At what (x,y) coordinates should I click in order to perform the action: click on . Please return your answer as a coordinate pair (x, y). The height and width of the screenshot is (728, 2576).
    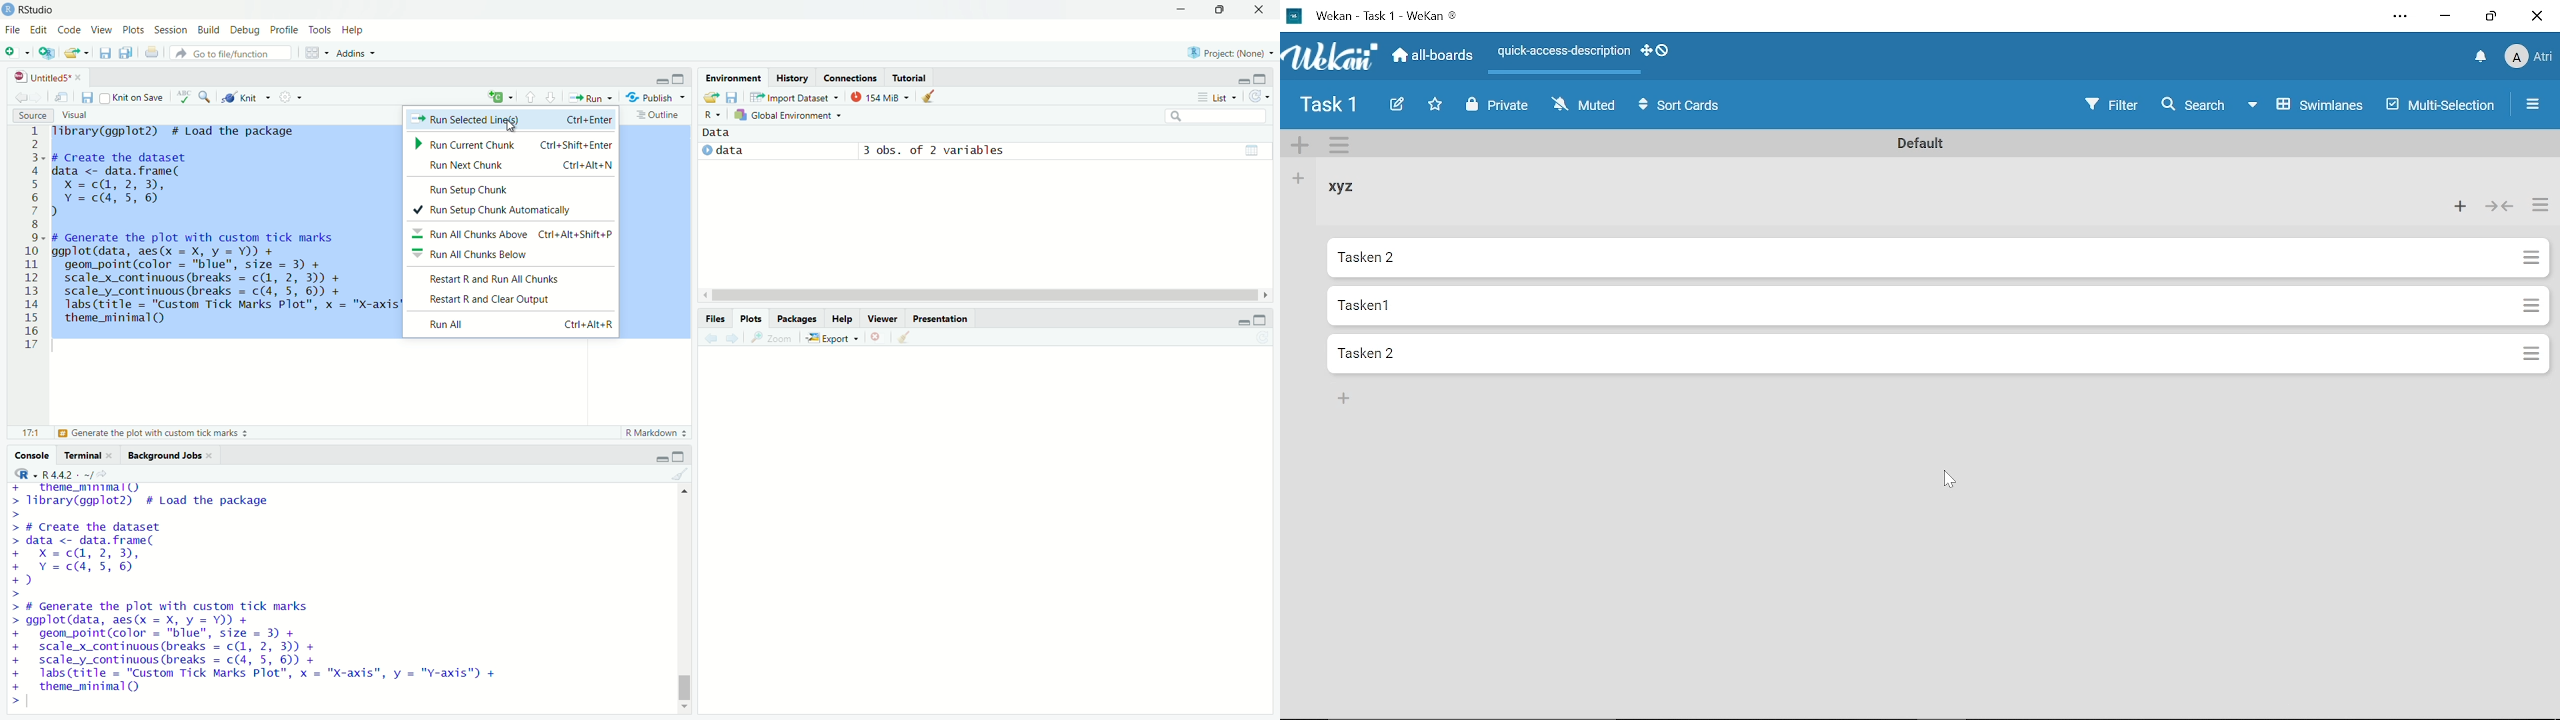
    Looking at the image, I should click on (28, 240).